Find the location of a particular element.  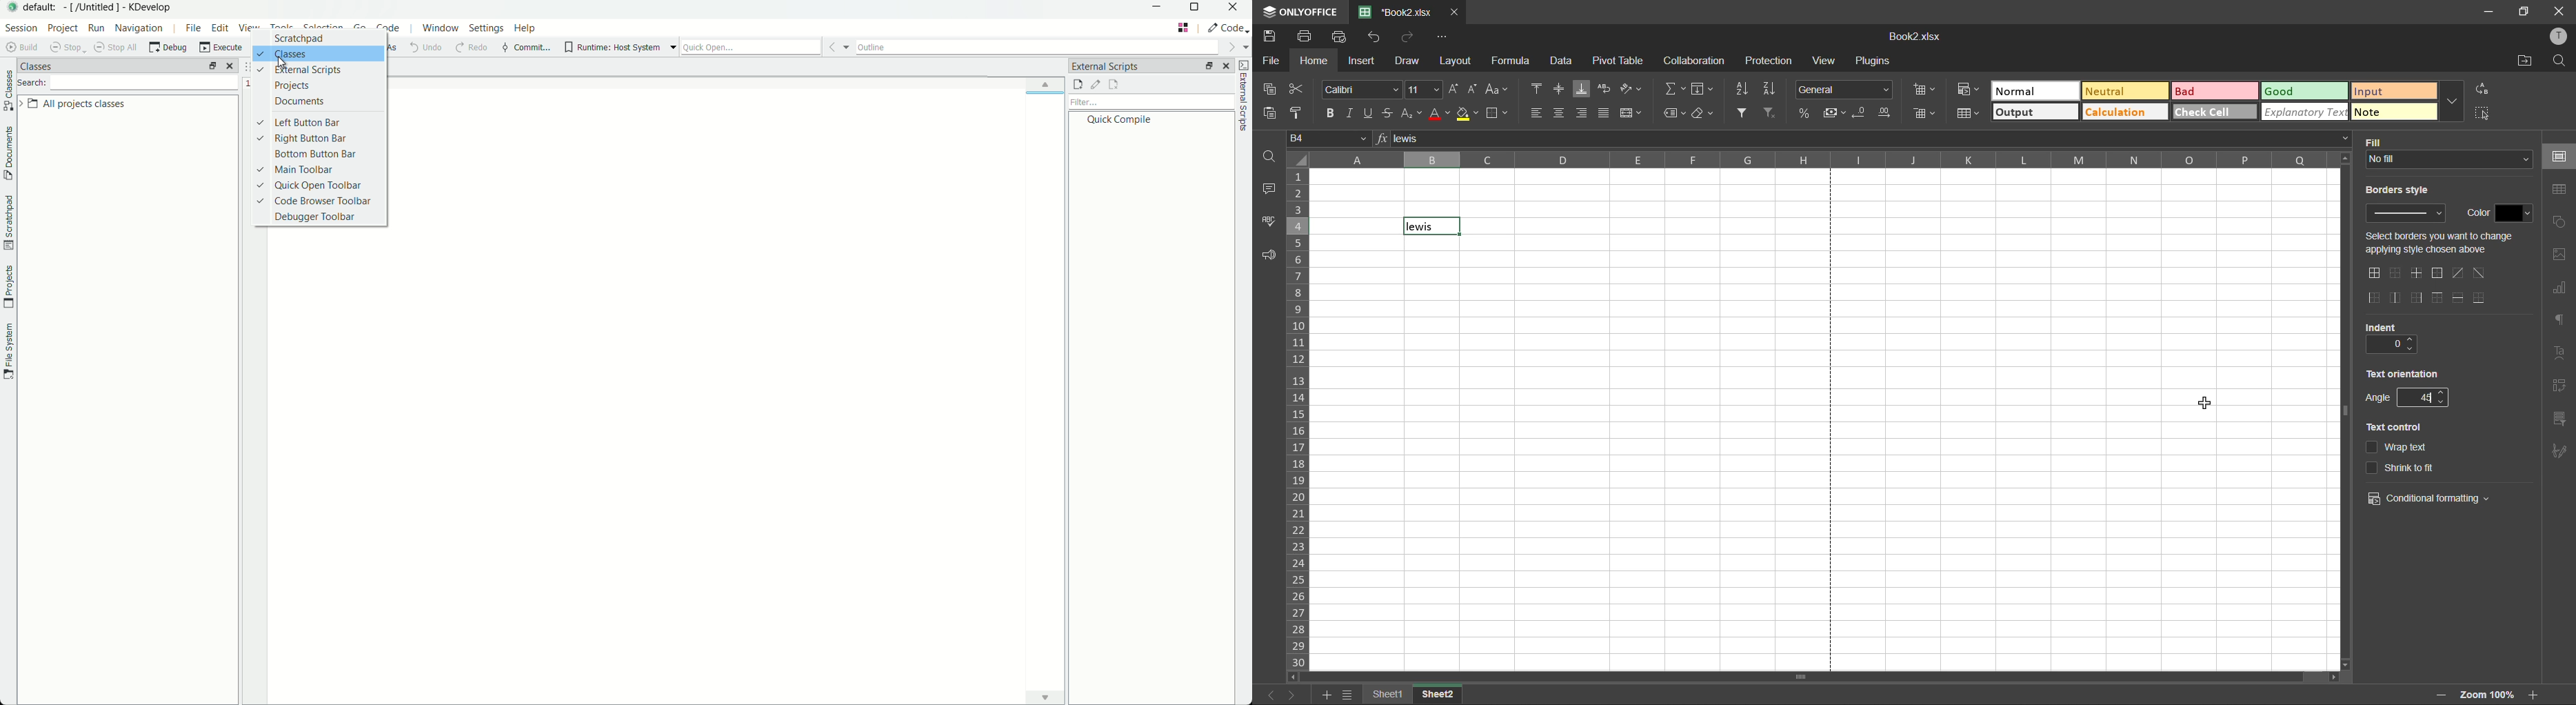

angle is located at coordinates (2376, 399).